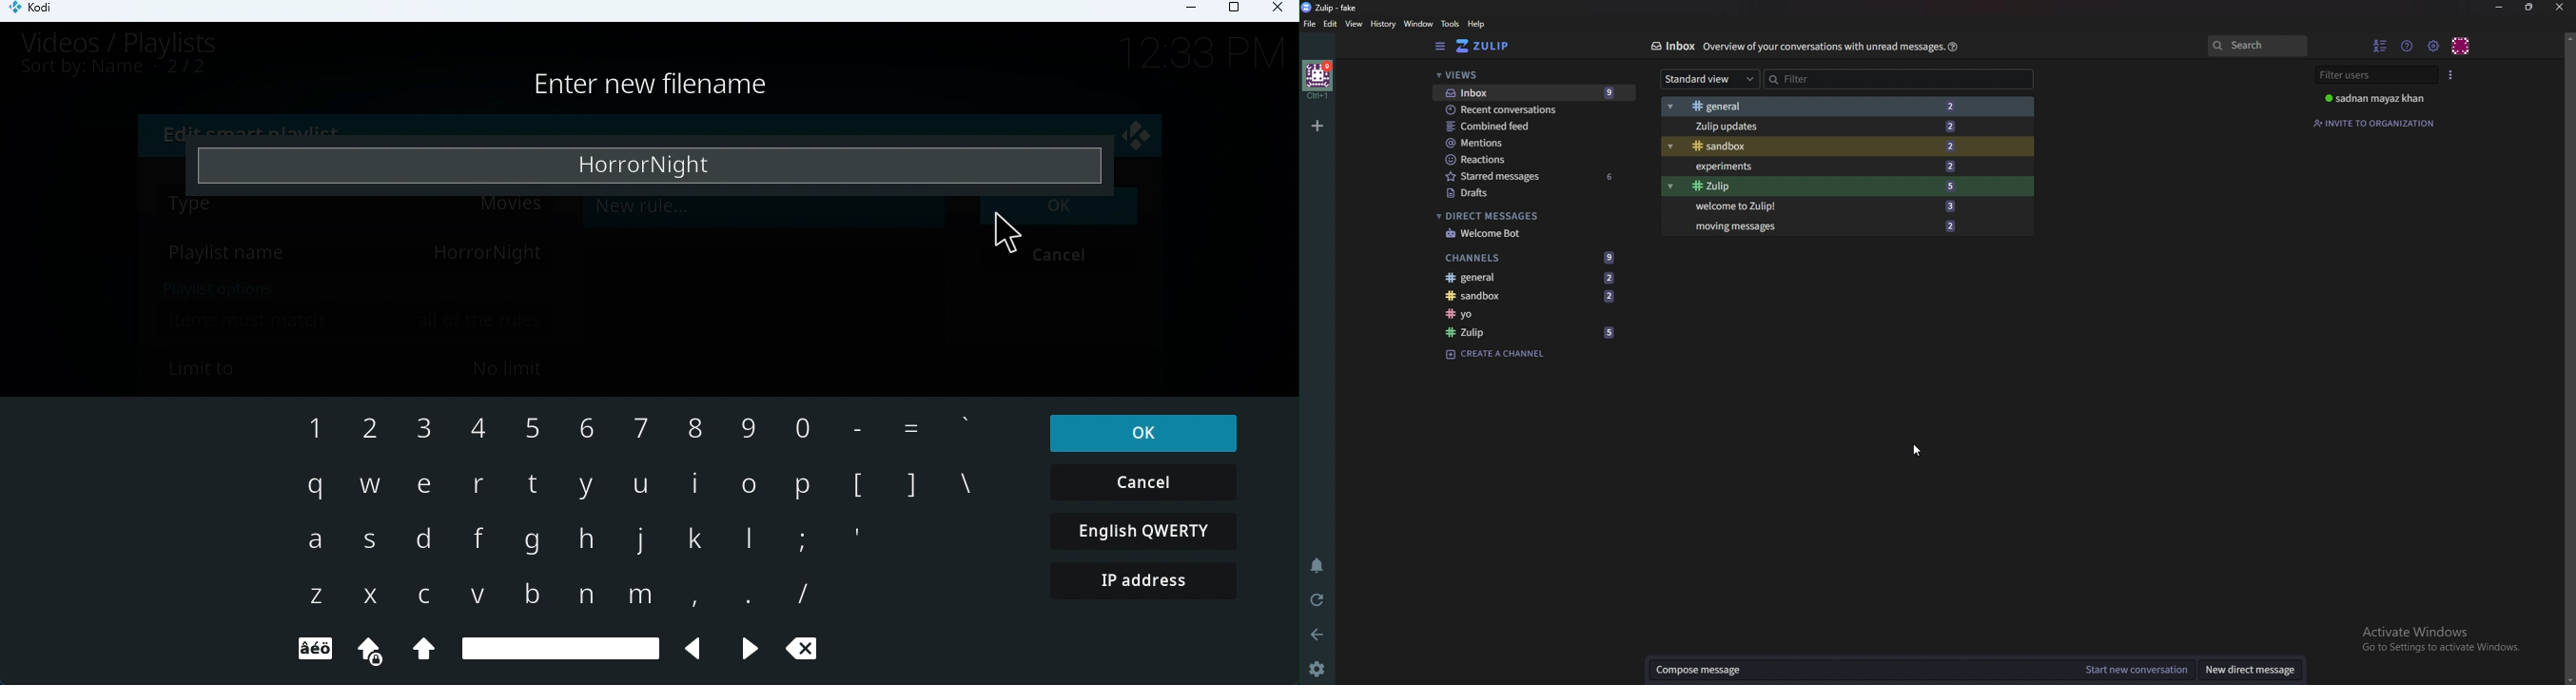 The width and height of the screenshot is (2576, 700). I want to click on Welcome bot, so click(1520, 234).